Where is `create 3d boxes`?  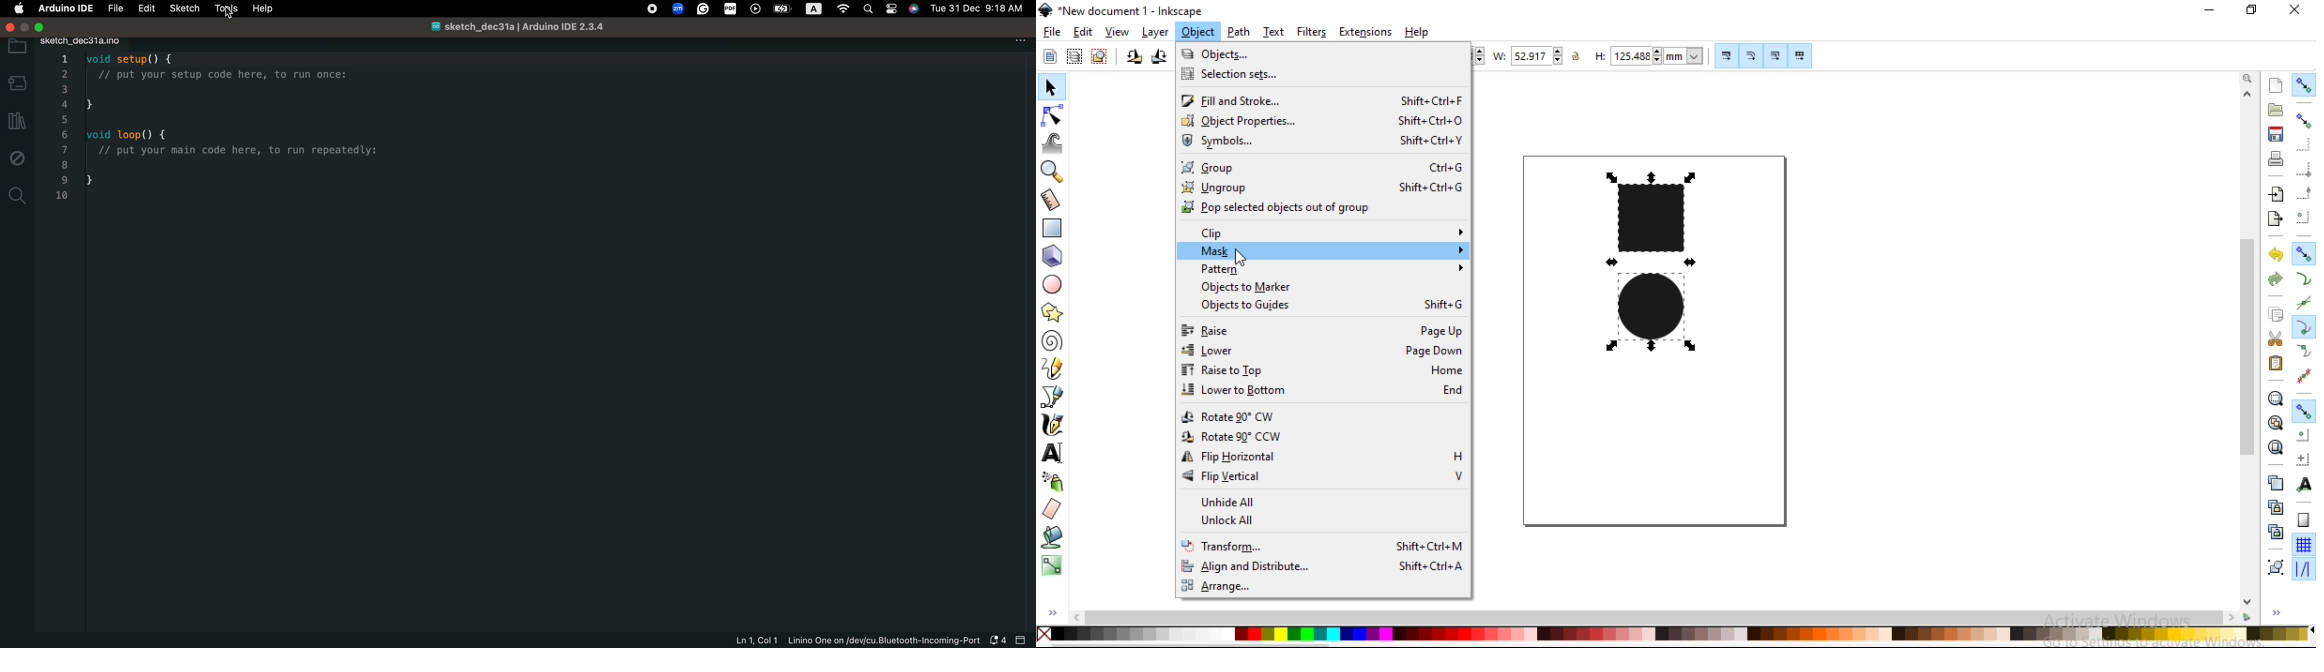
create 3d boxes is located at coordinates (1054, 257).